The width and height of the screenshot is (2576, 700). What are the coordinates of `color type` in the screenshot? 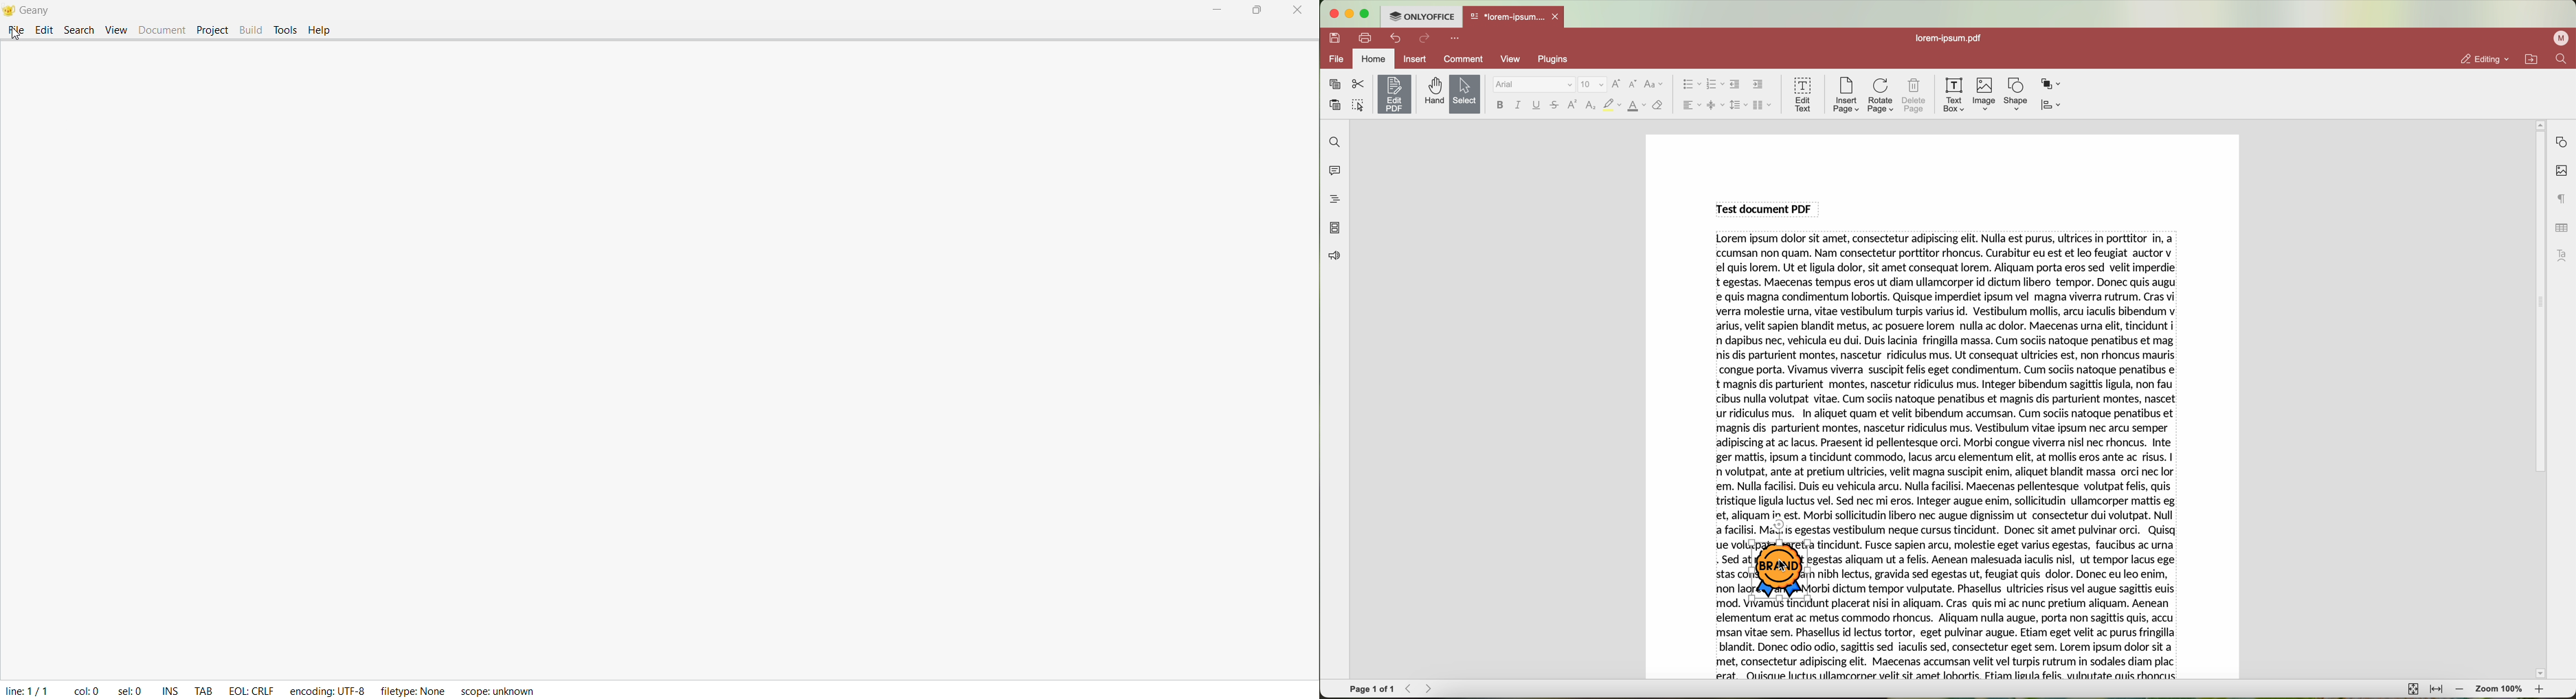 It's located at (1637, 106).